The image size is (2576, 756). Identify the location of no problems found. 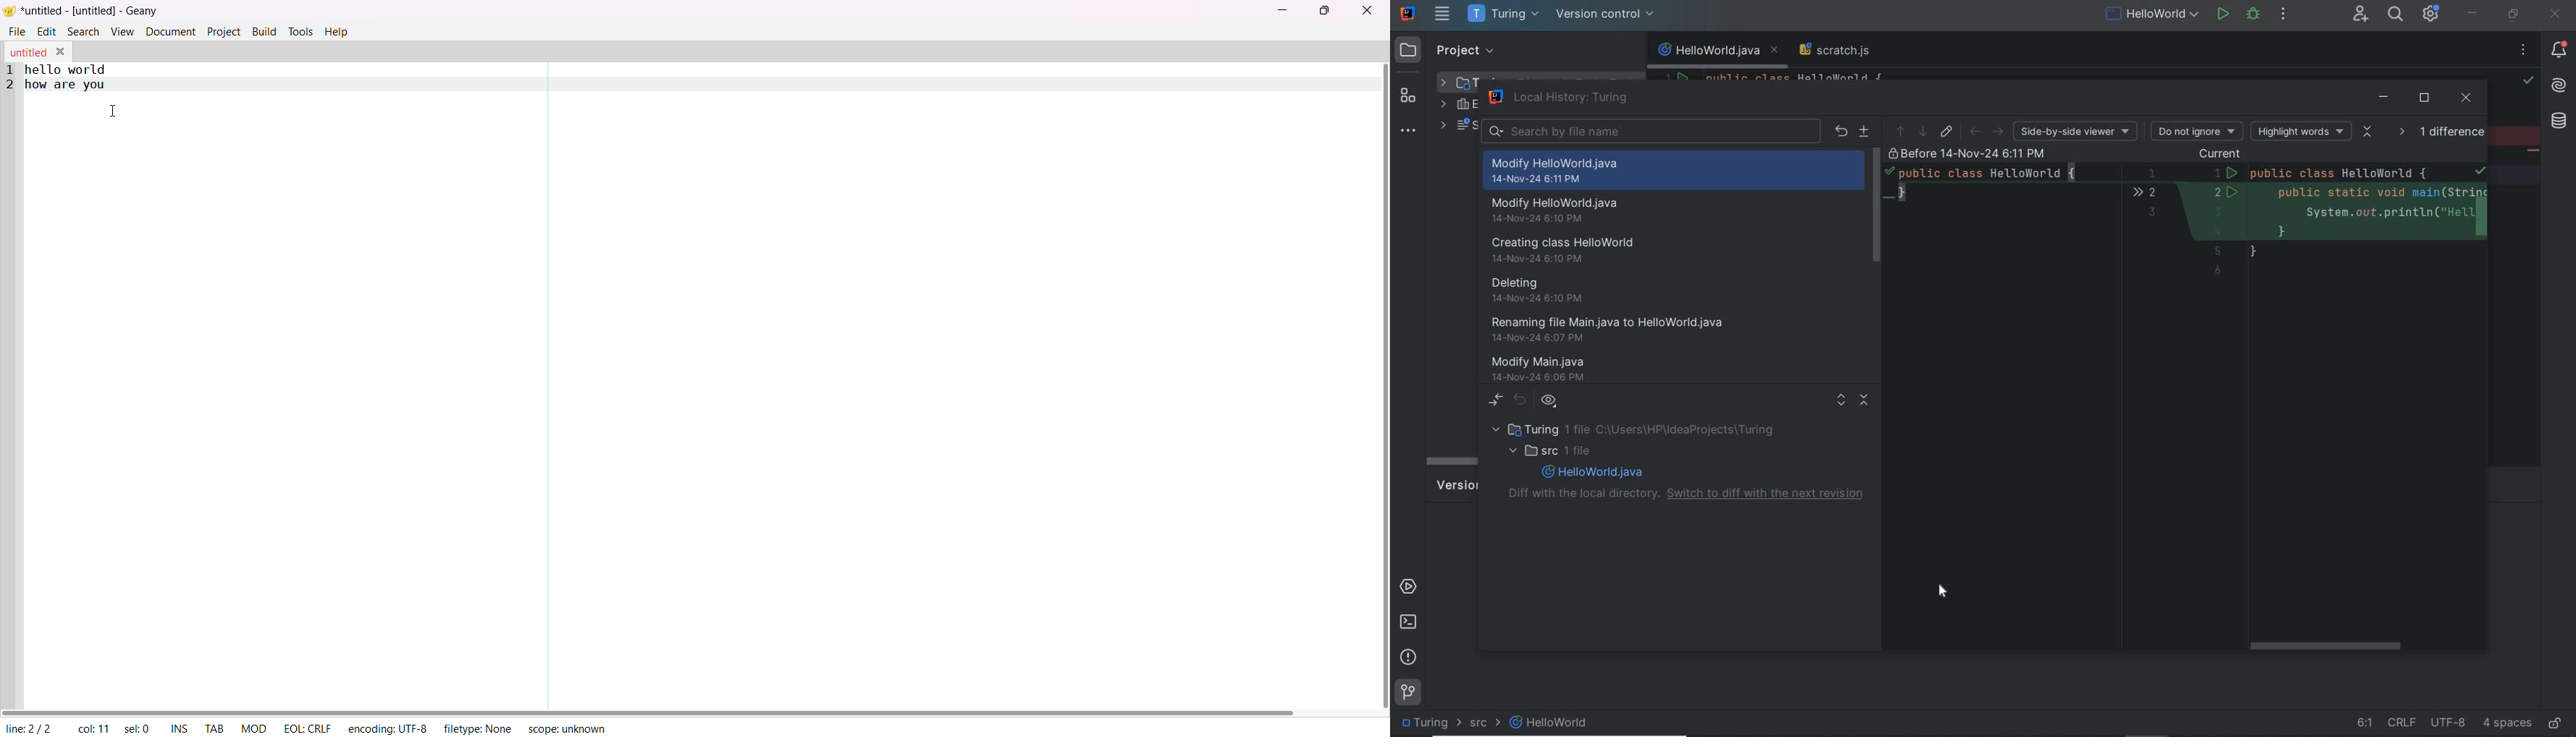
(2524, 52).